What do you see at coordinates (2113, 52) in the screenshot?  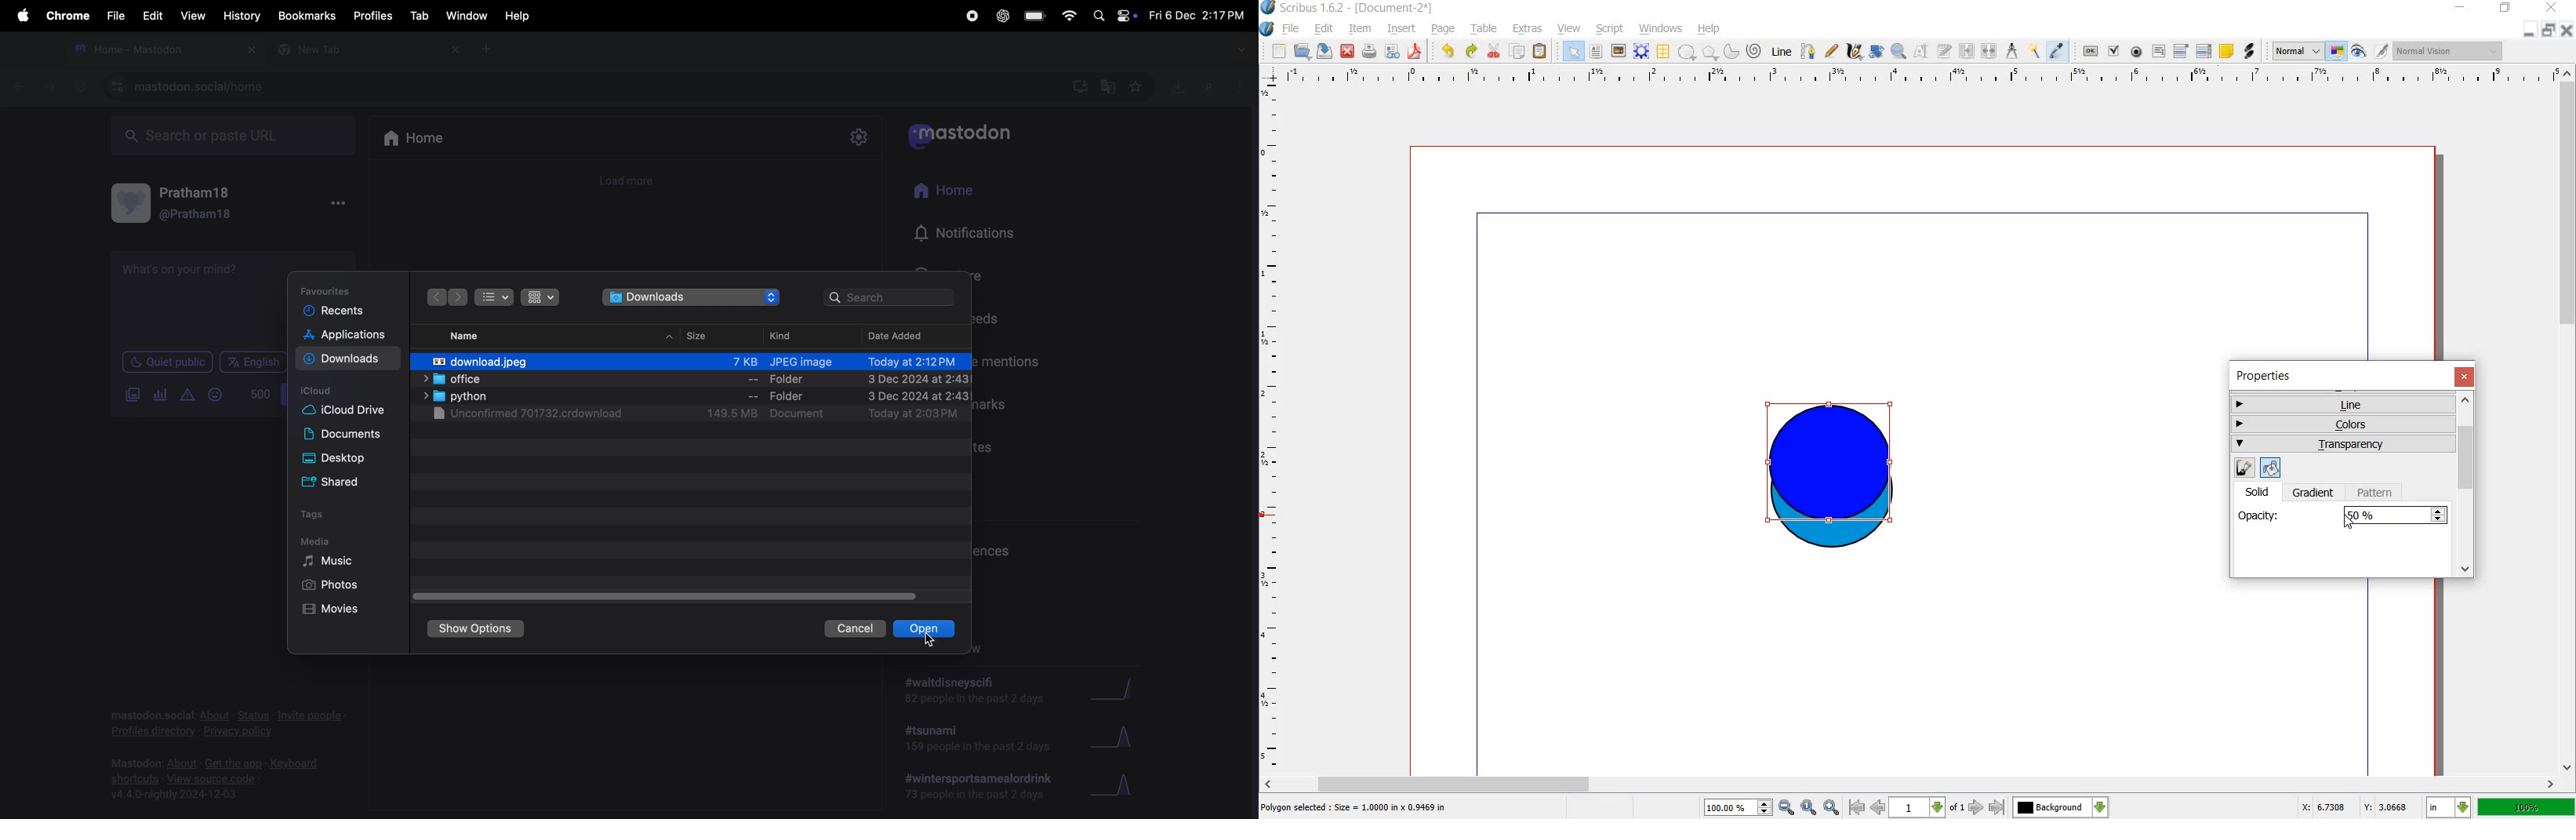 I see `pdf check box` at bounding box center [2113, 52].